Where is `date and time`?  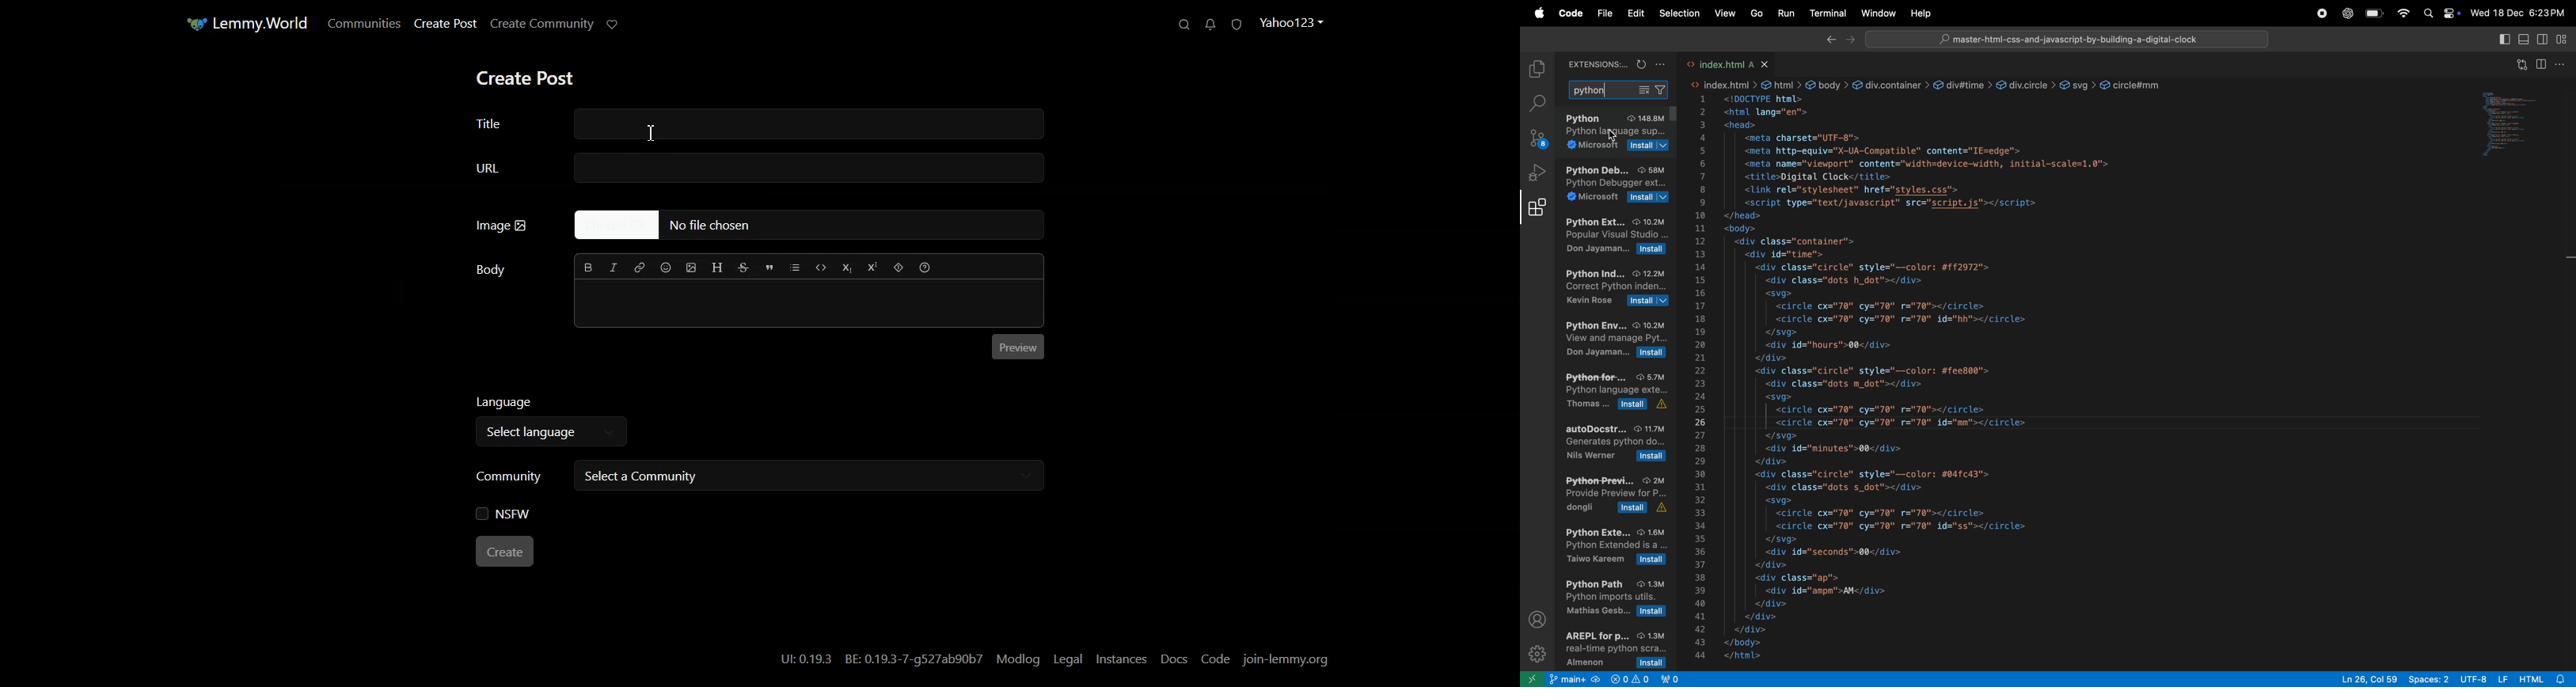 date and time is located at coordinates (2521, 12).